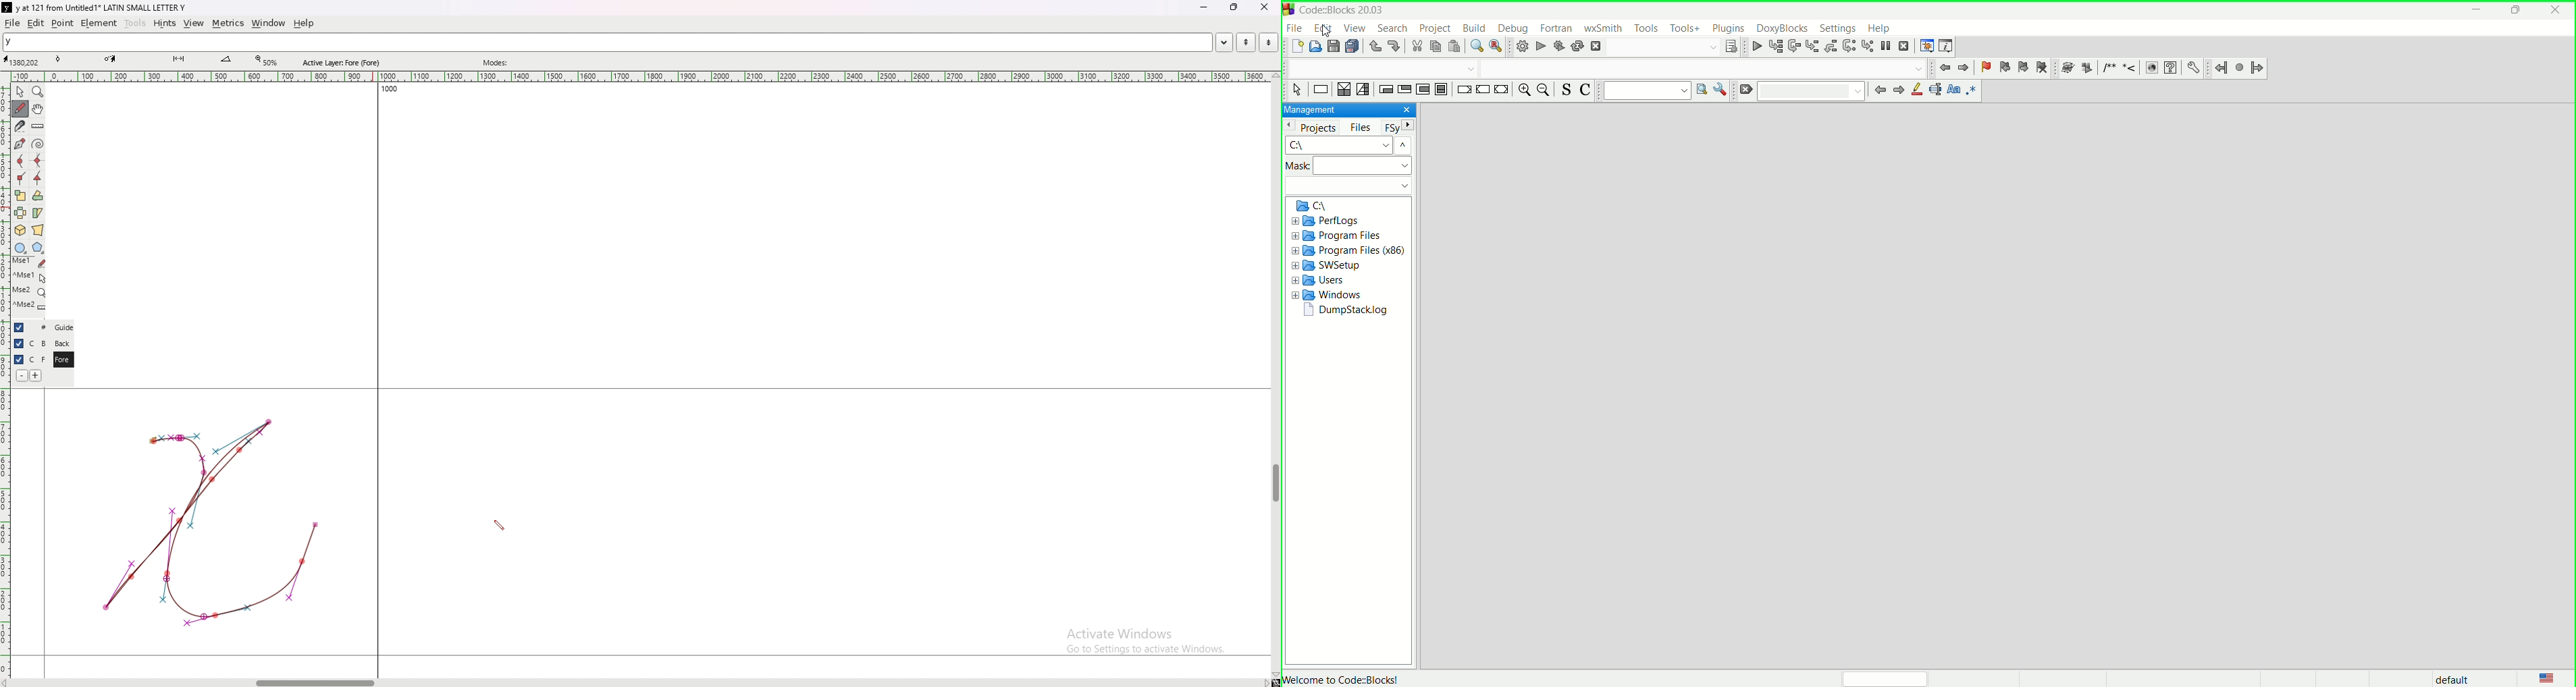 Image resolution: width=2576 pixels, height=700 pixels. Describe the element at coordinates (1474, 47) in the screenshot. I see `find` at that location.